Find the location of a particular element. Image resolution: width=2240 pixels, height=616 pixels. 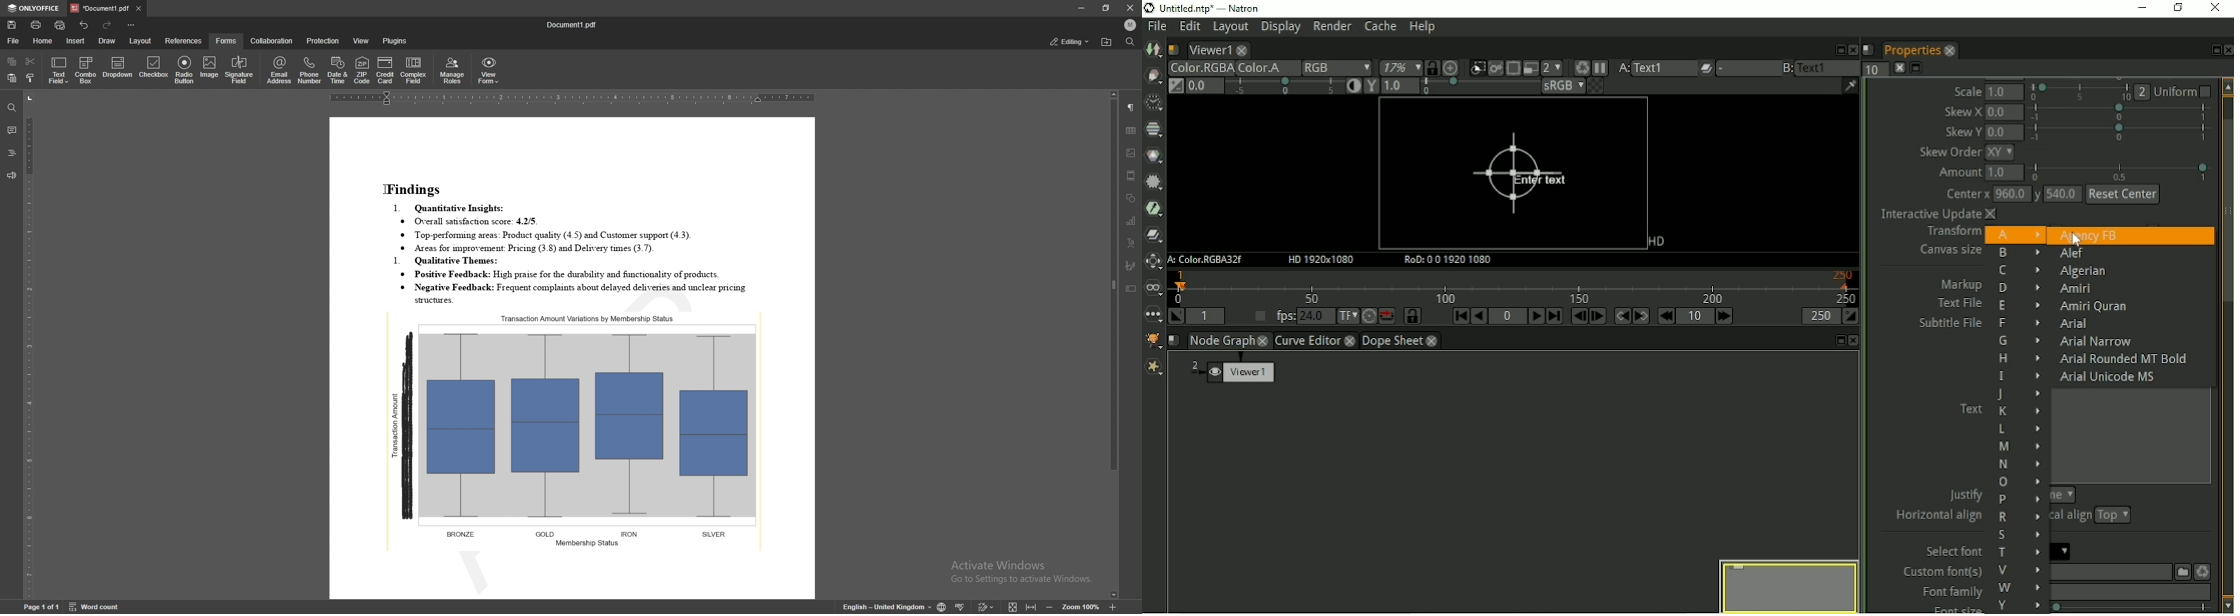

comment is located at coordinates (11, 130).